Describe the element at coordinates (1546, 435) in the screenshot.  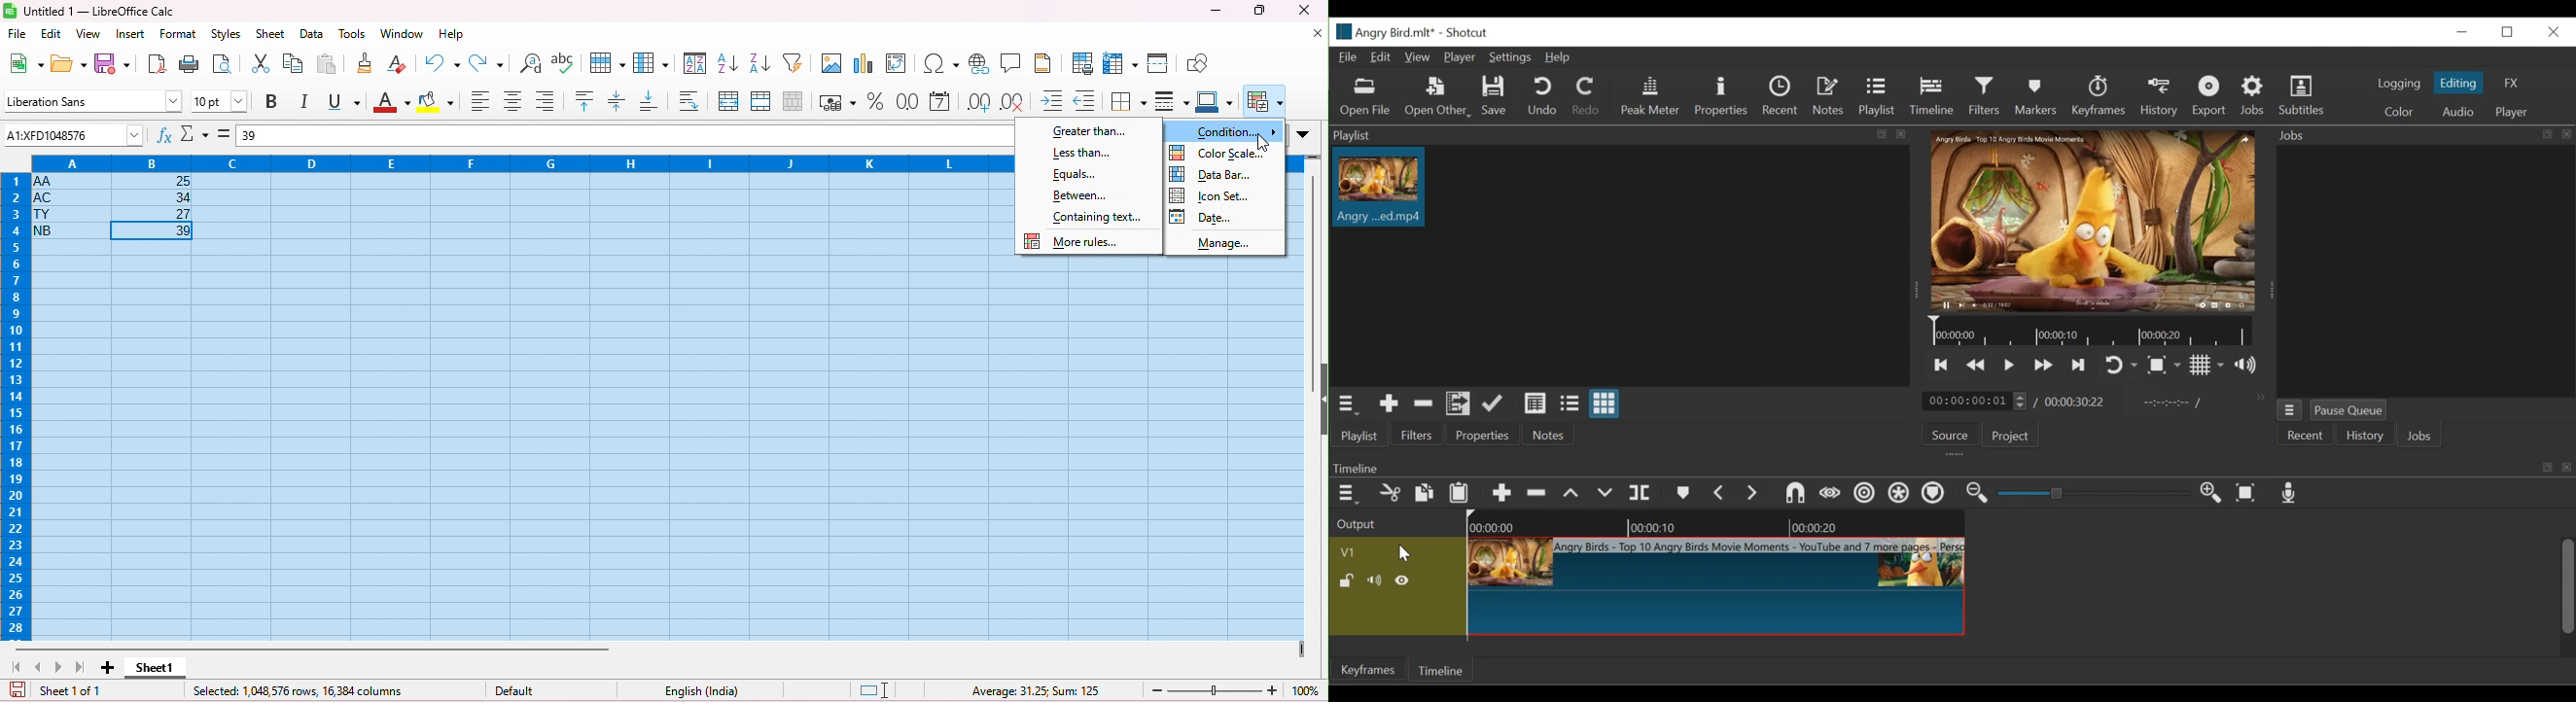
I see `Notes` at that location.